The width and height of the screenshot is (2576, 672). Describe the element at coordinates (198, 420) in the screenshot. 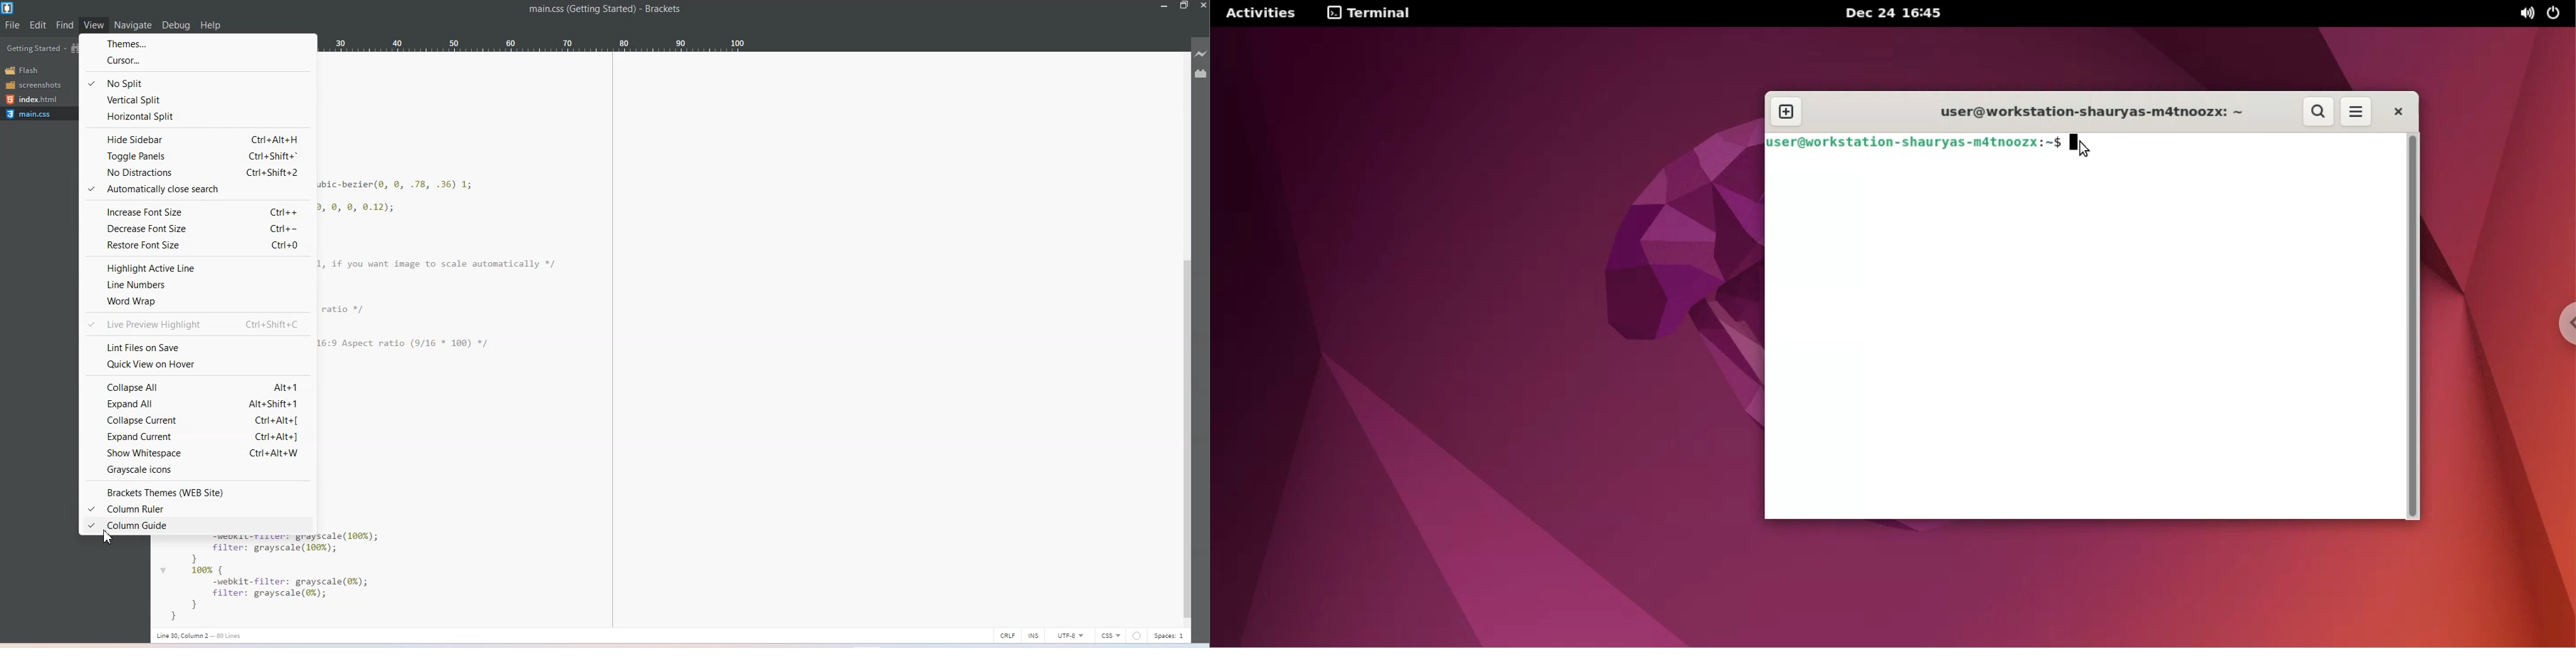

I see `Collapse current` at that location.